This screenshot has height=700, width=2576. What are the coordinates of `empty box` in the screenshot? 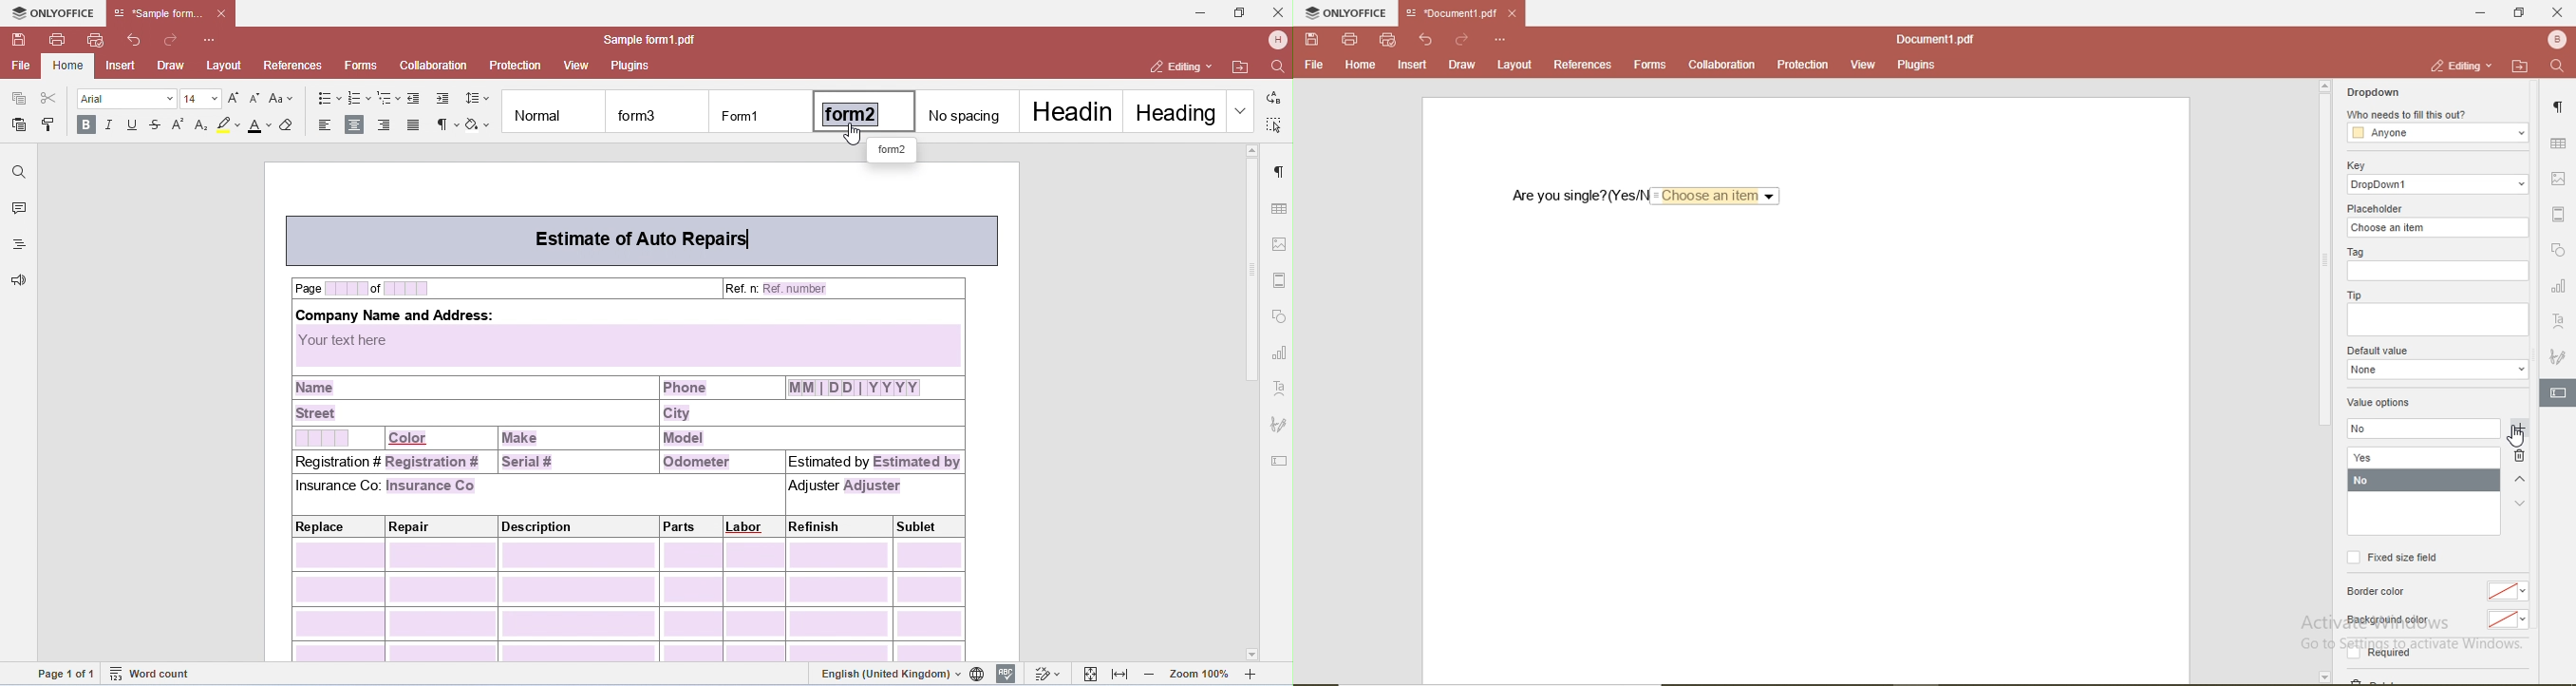 It's located at (2437, 273).